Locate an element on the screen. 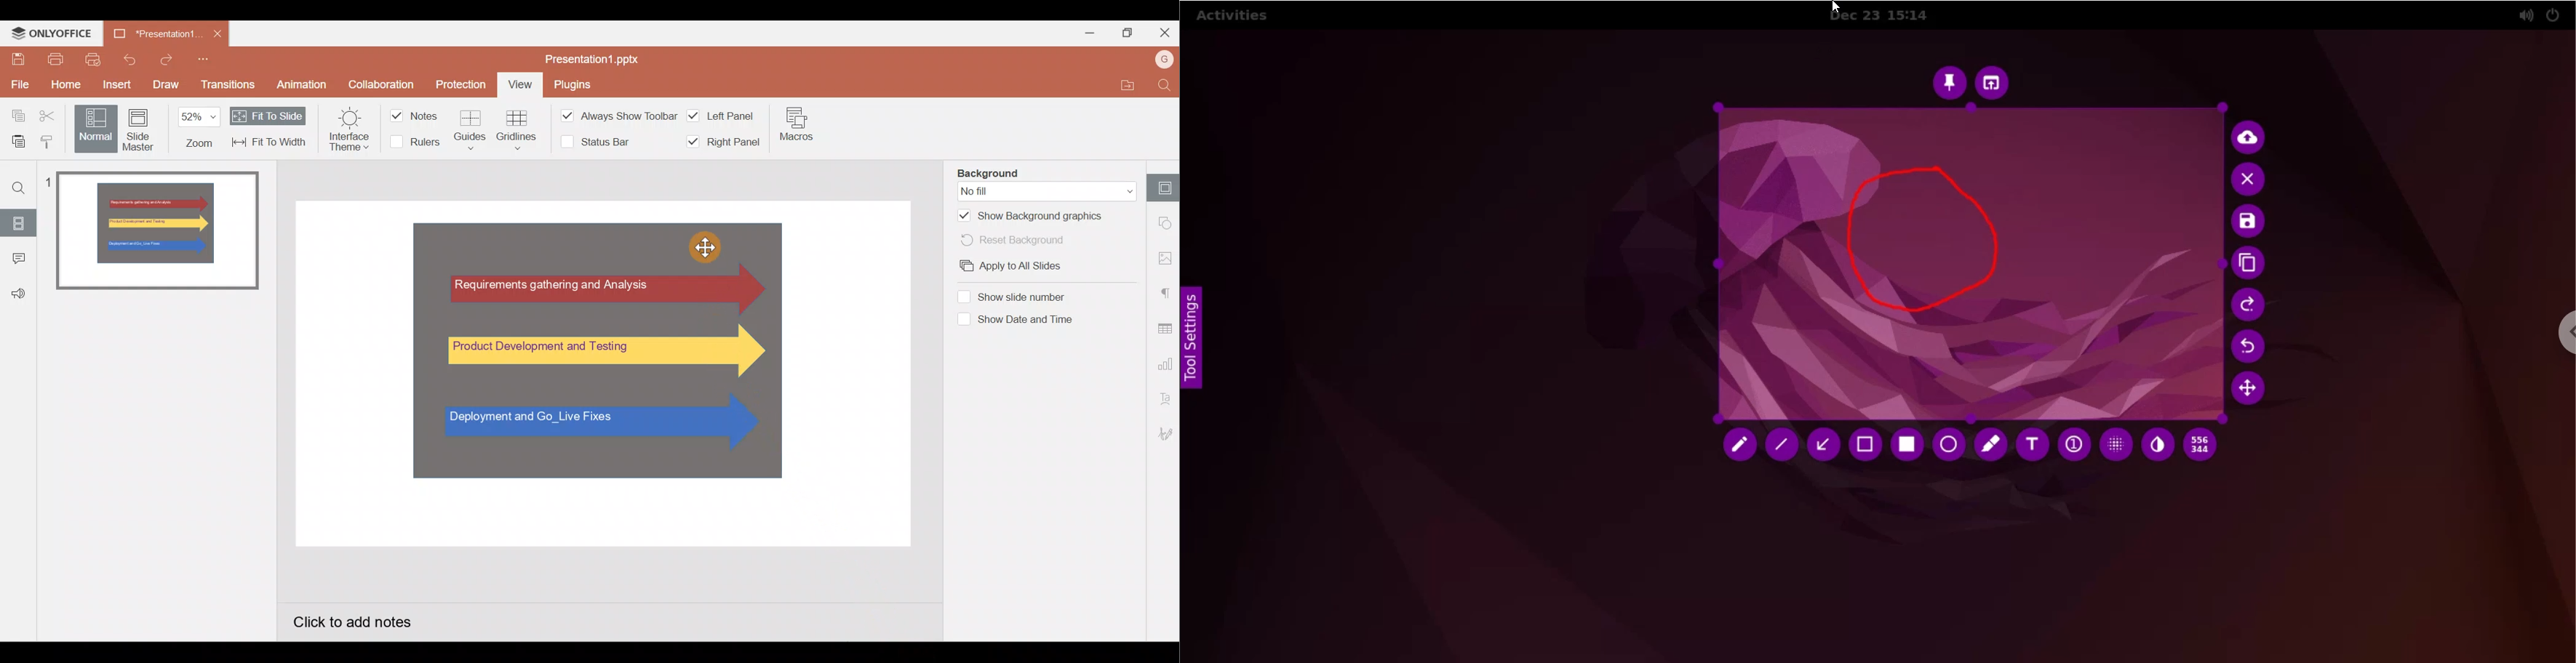  Status bar is located at coordinates (590, 144).